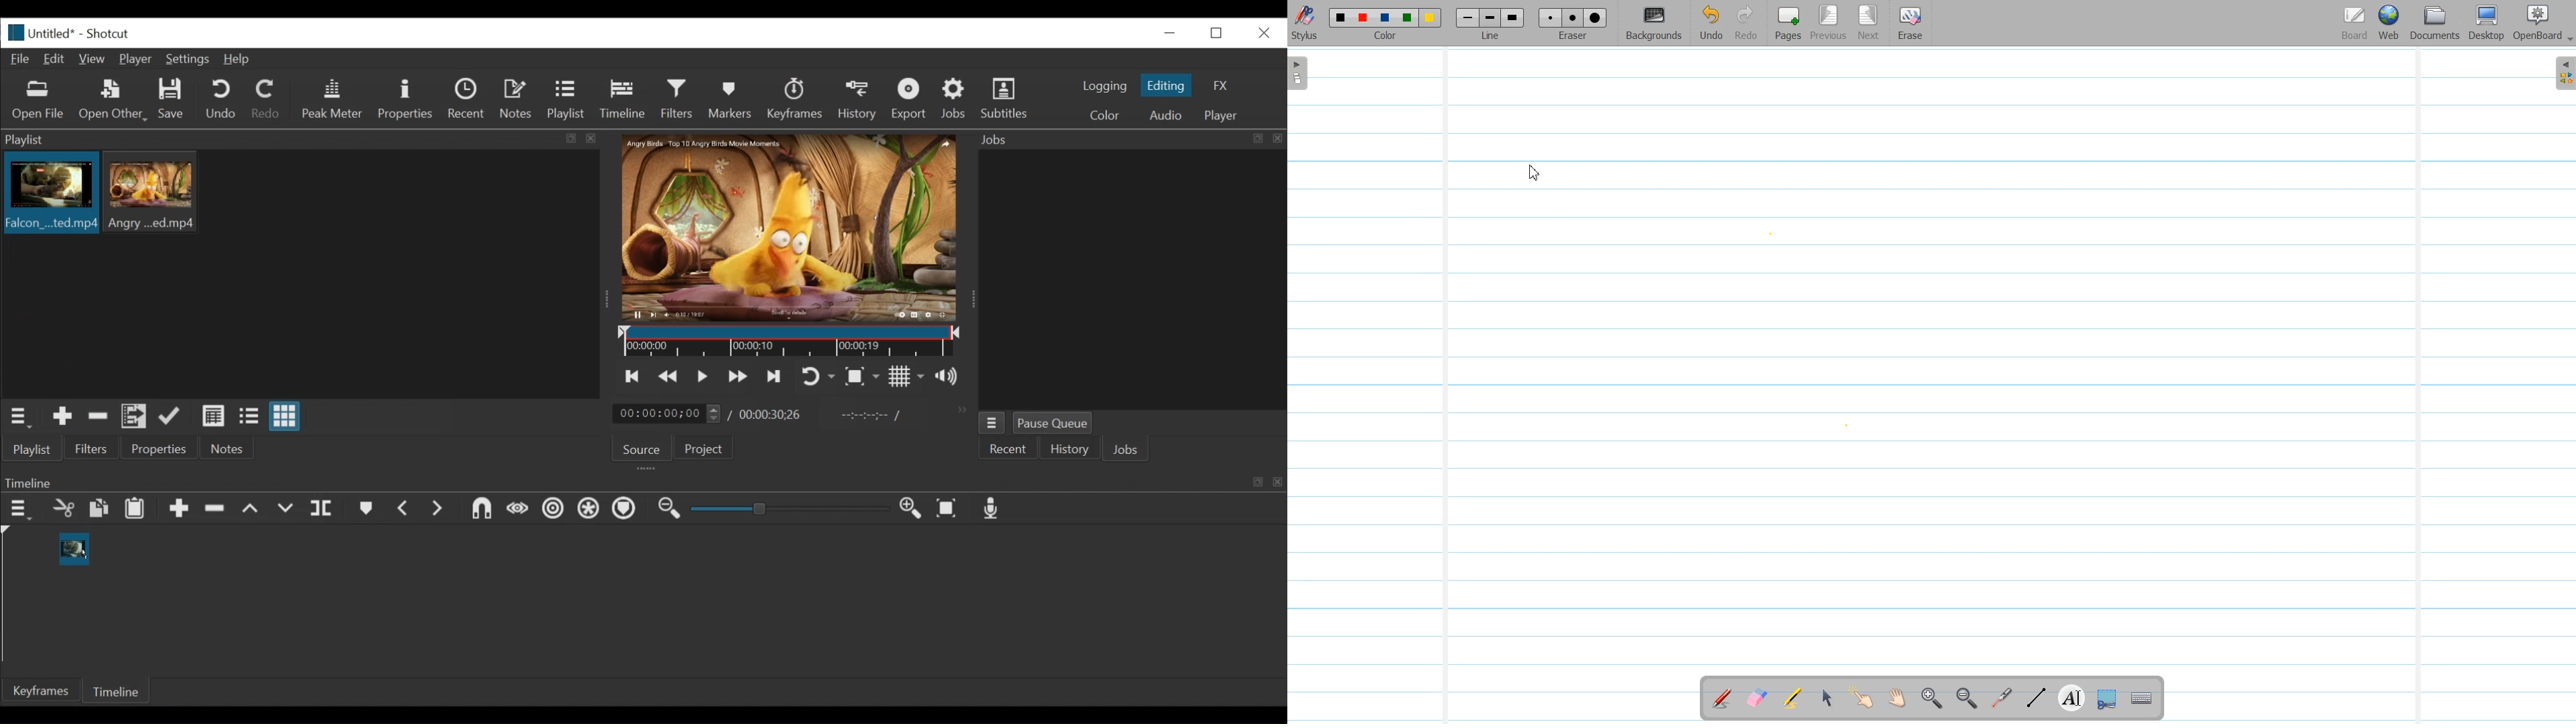 Image resolution: width=2576 pixels, height=728 pixels. Describe the element at coordinates (407, 99) in the screenshot. I see `Properties` at that location.